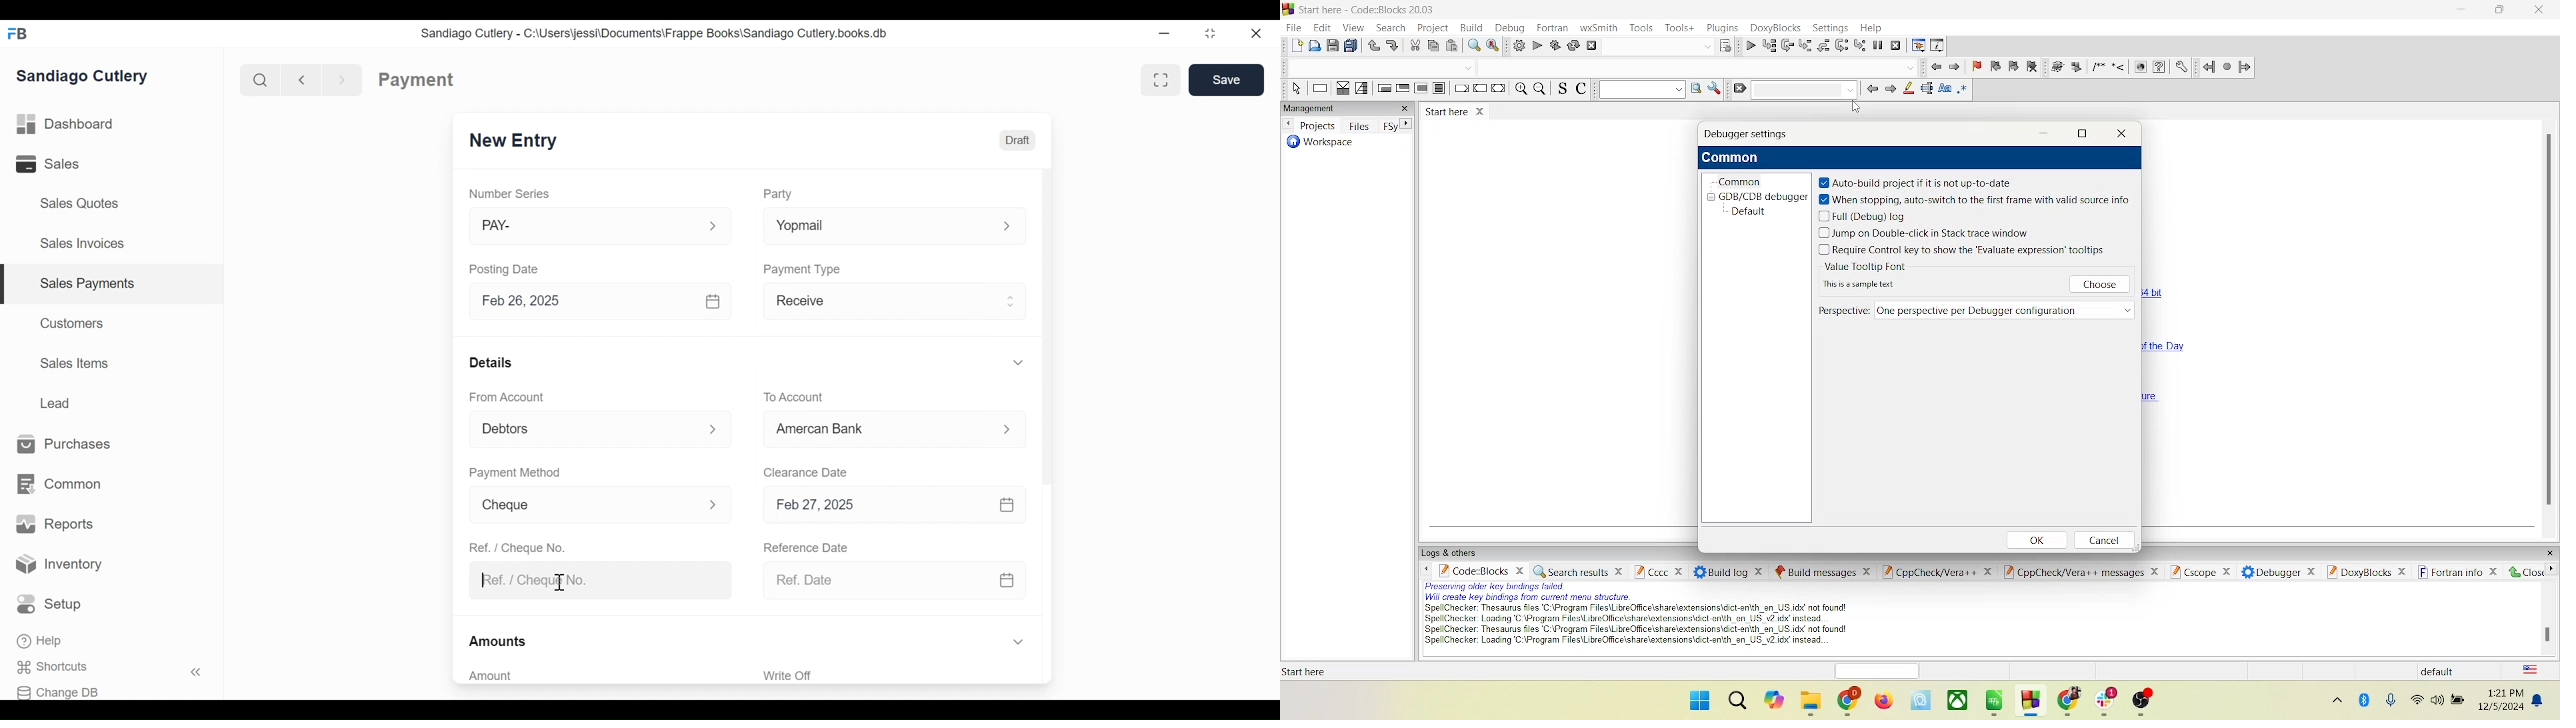  I want to click on Sales Invoices, so click(82, 245).